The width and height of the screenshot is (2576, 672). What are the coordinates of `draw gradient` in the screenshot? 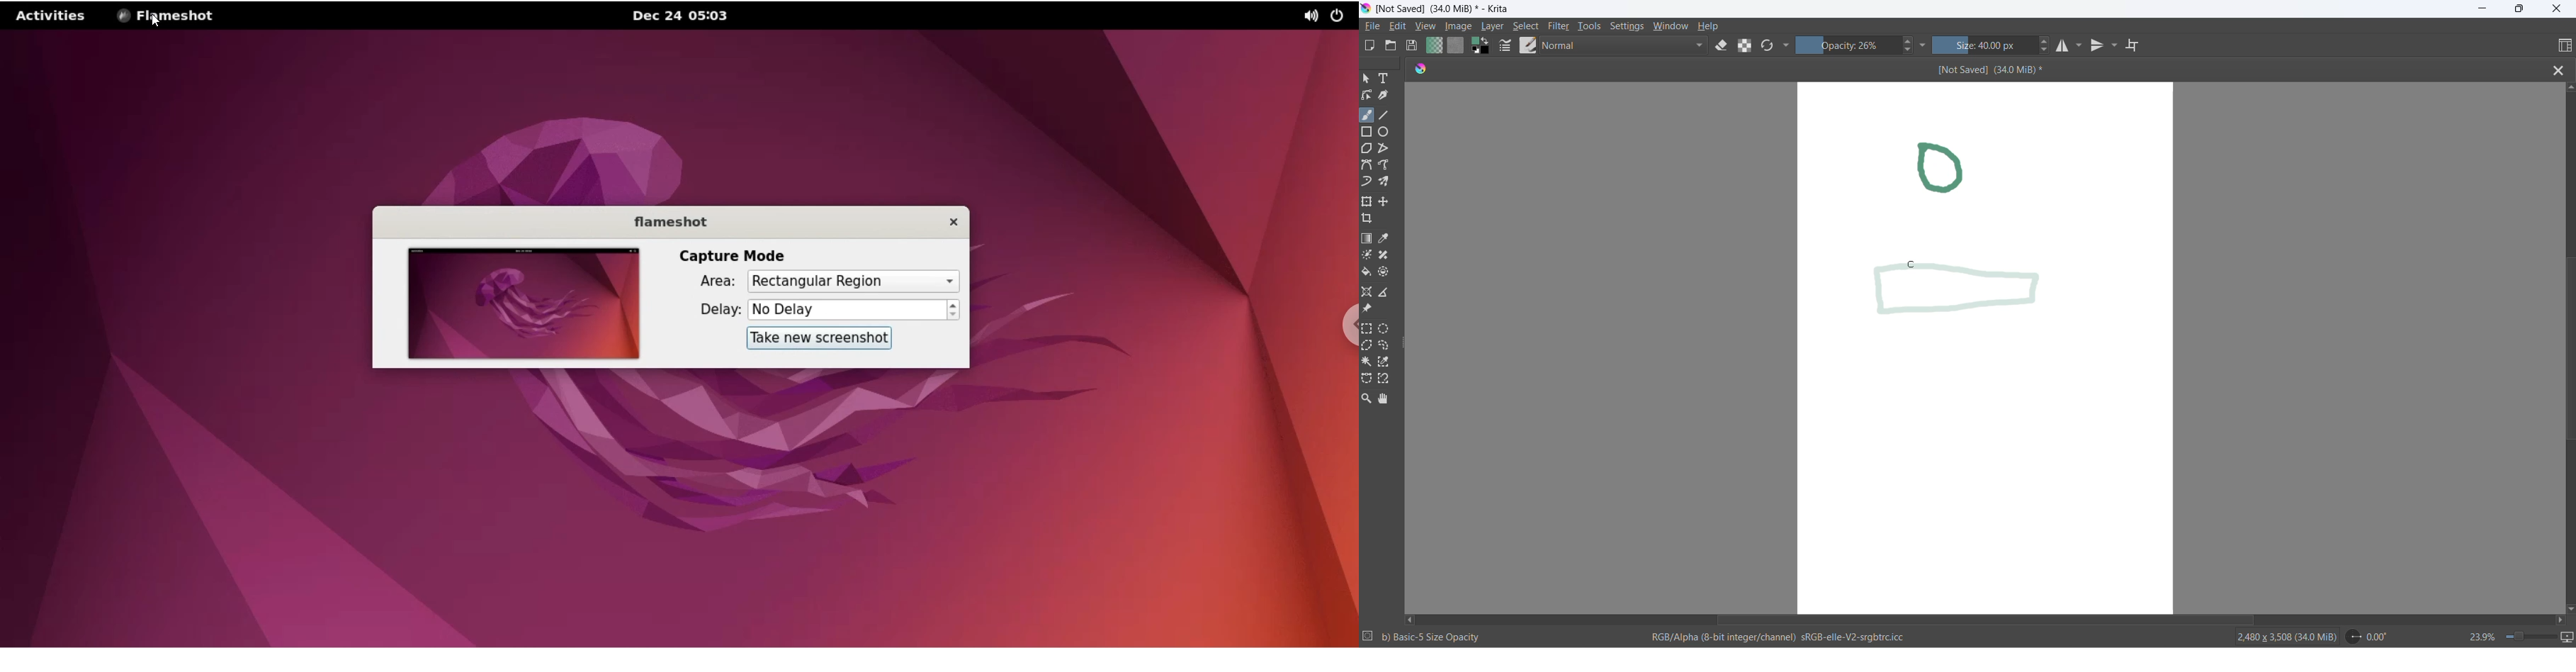 It's located at (1368, 240).